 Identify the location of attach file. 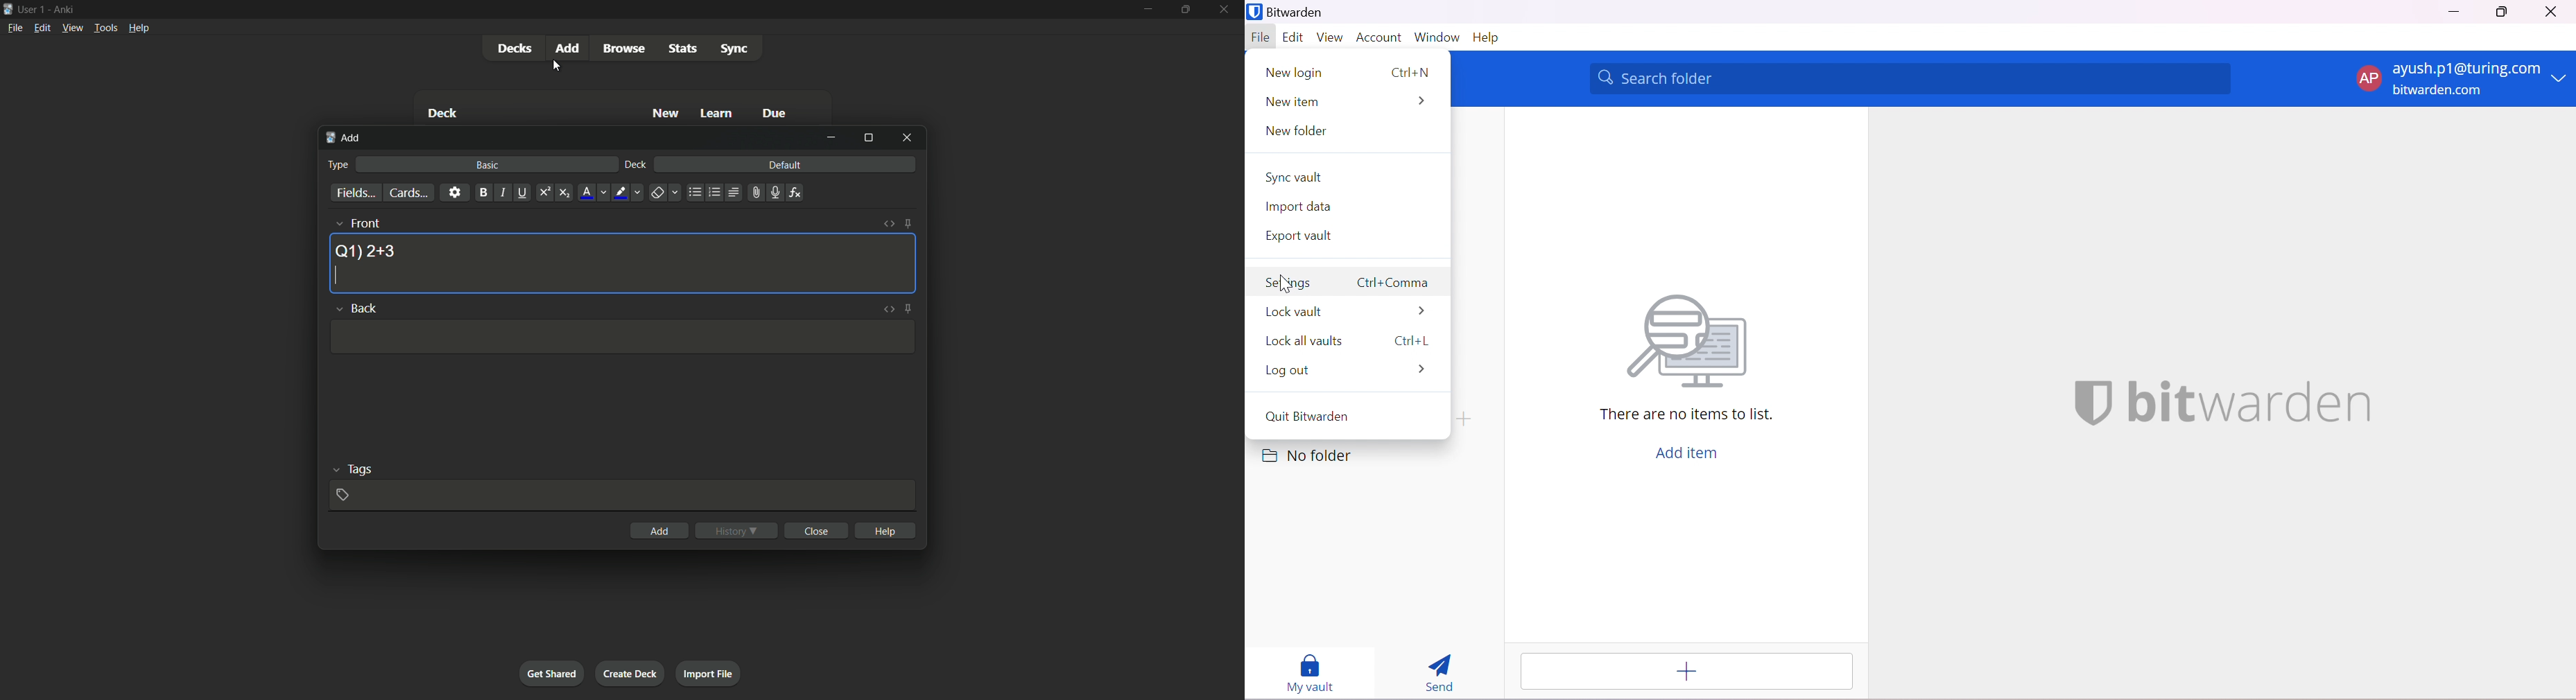
(755, 192).